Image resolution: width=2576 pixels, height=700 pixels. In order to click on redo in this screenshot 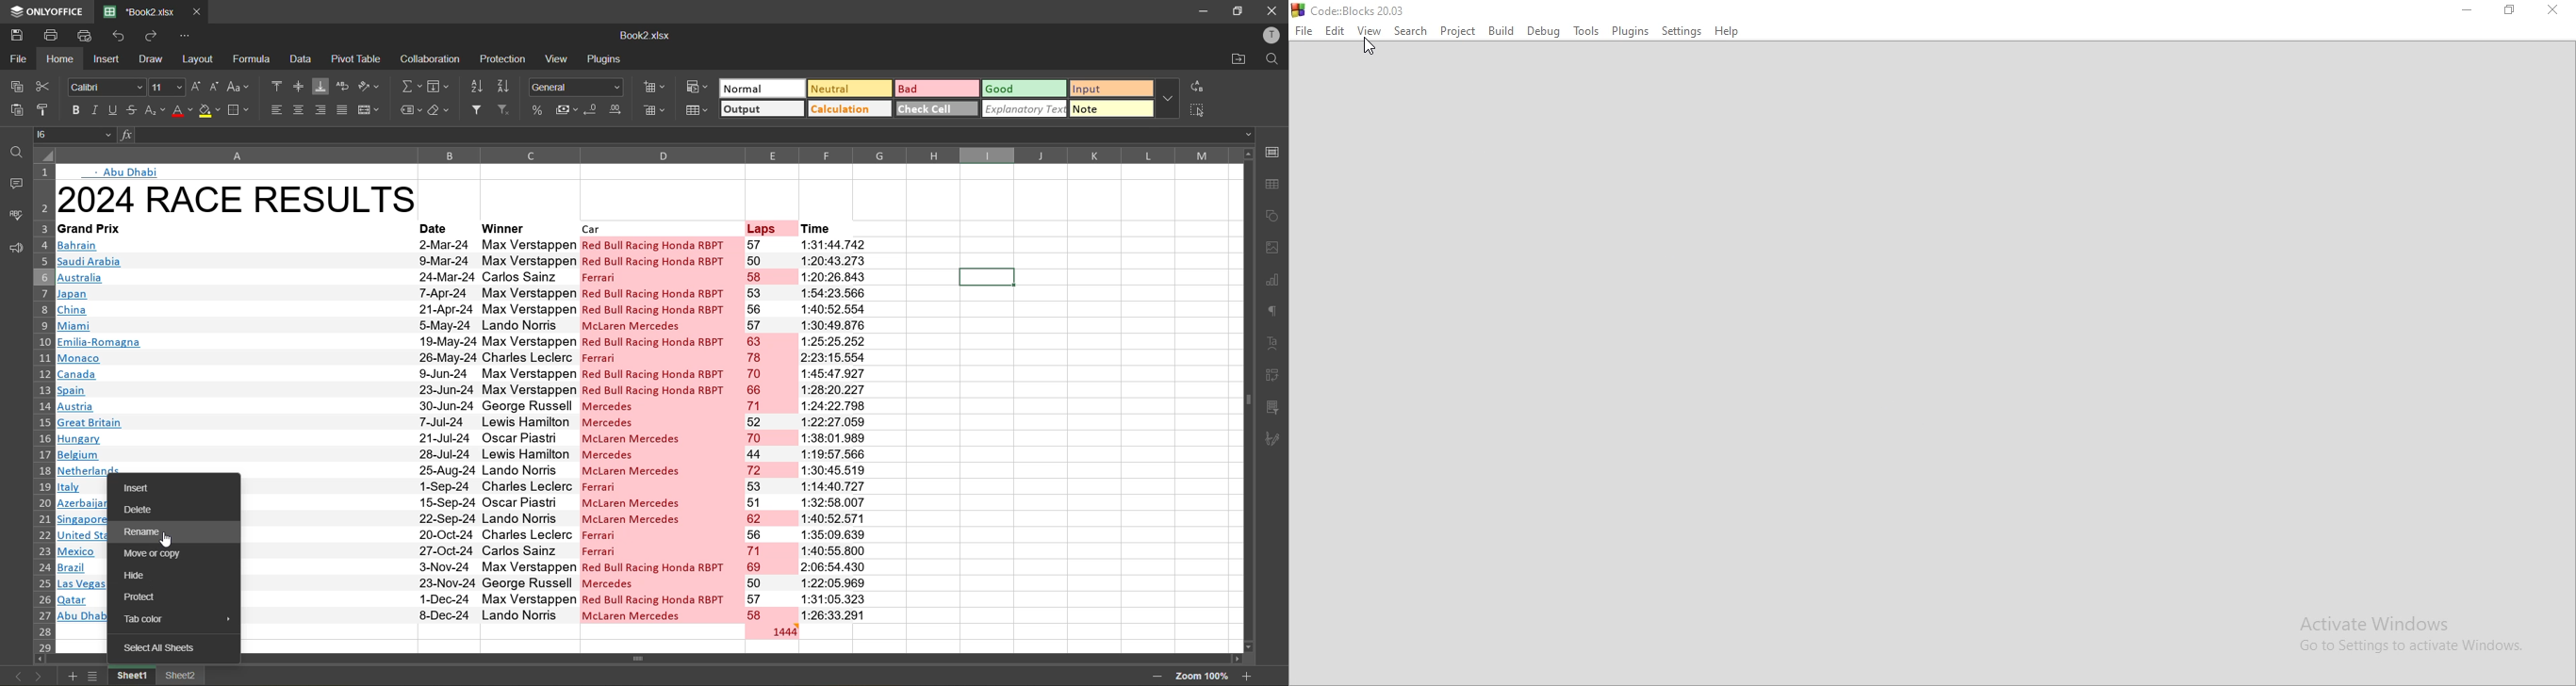, I will do `click(156, 36)`.